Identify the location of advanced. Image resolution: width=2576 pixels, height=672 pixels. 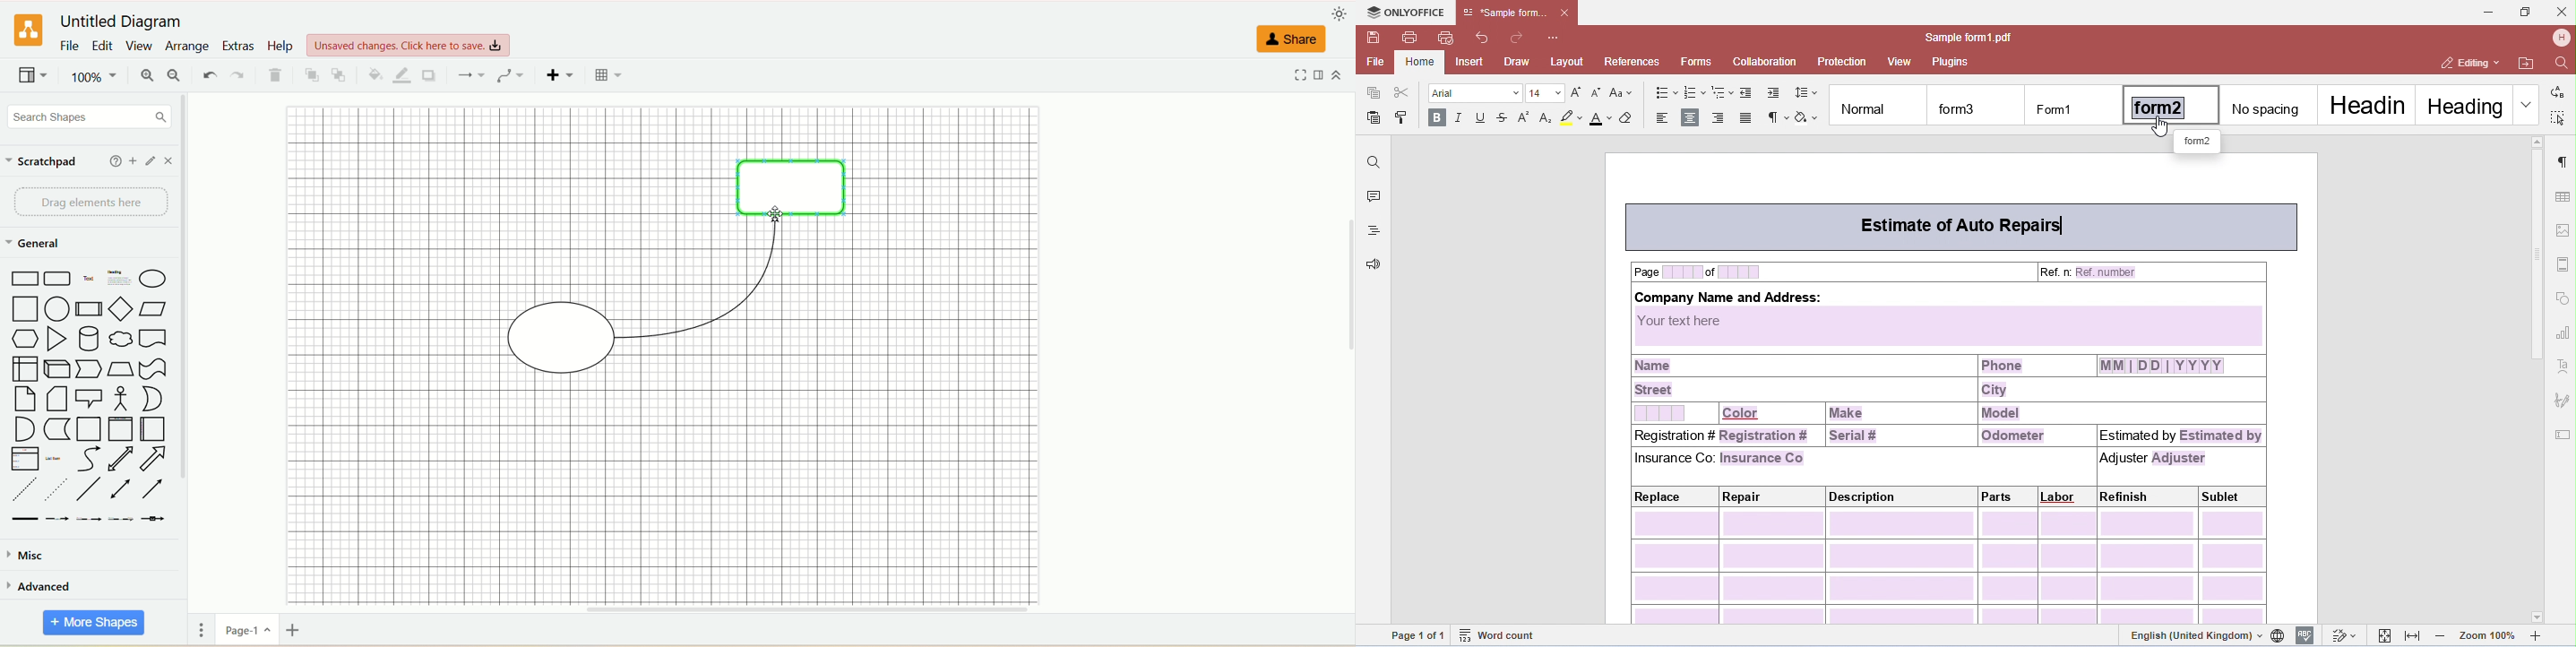
(41, 586).